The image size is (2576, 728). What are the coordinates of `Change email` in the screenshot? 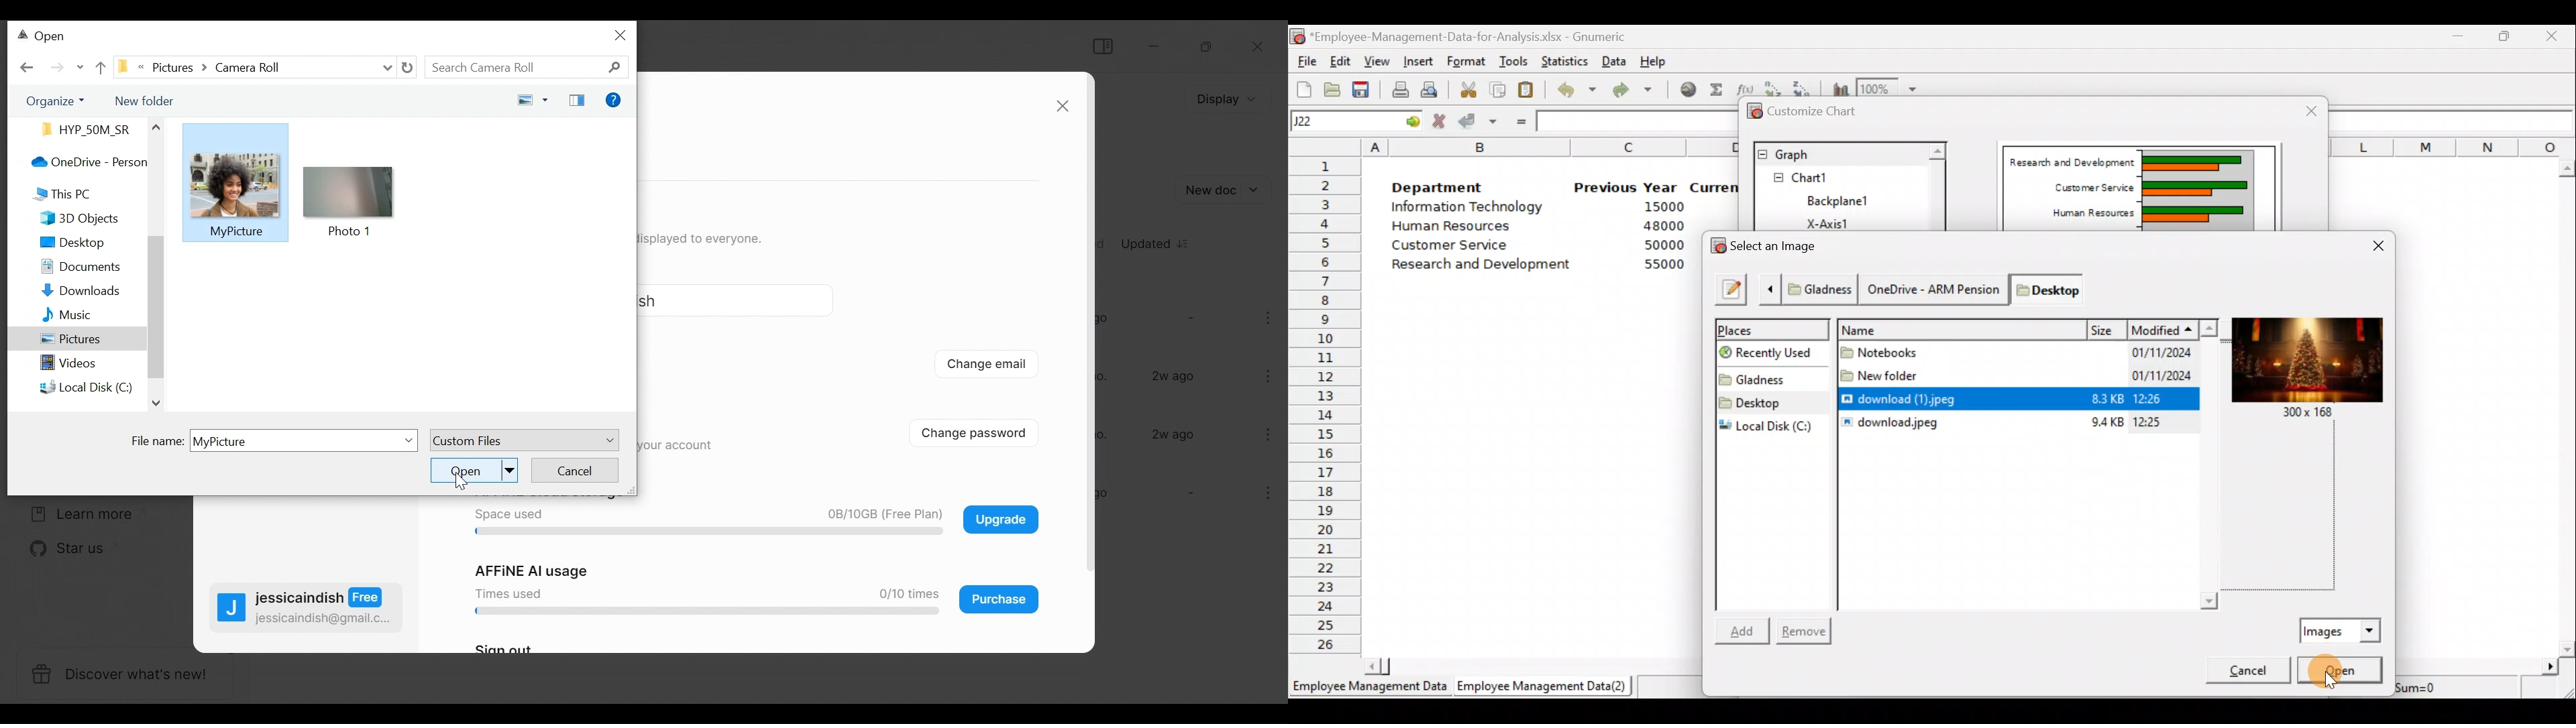 It's located at (987, 366).